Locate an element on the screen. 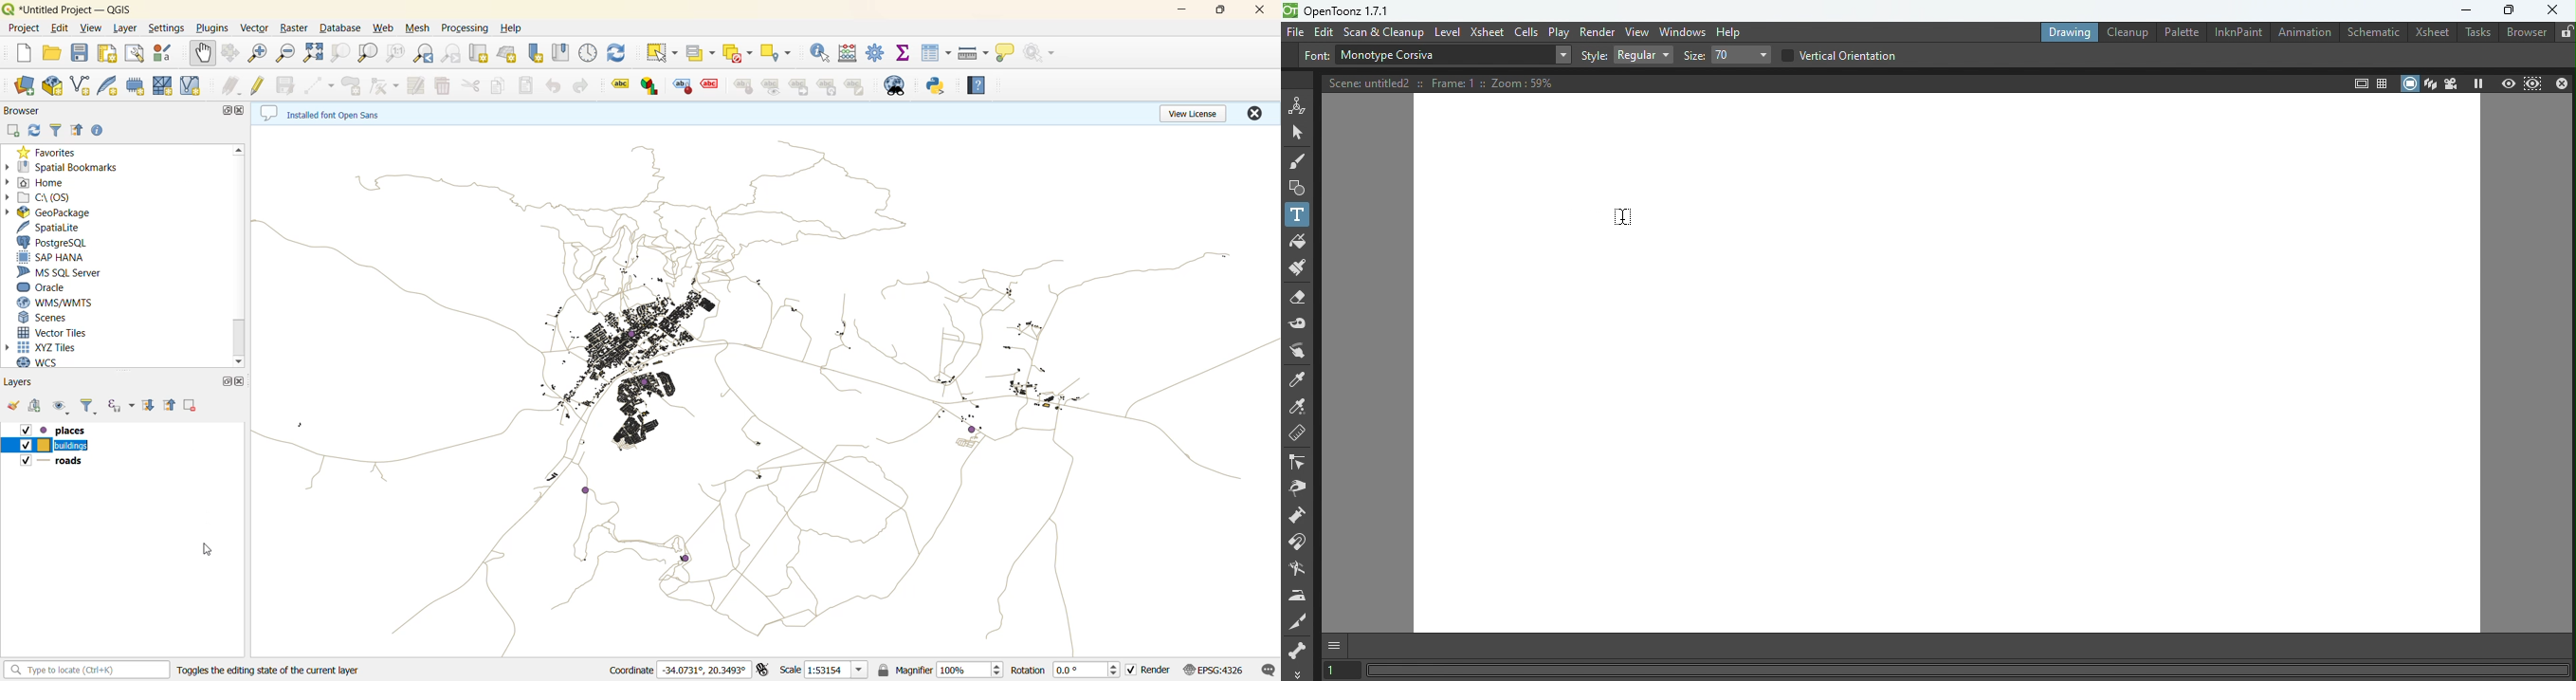 The width and height of the screenshot is (2576, 700). log messages is located at coordinates (1269, 669).